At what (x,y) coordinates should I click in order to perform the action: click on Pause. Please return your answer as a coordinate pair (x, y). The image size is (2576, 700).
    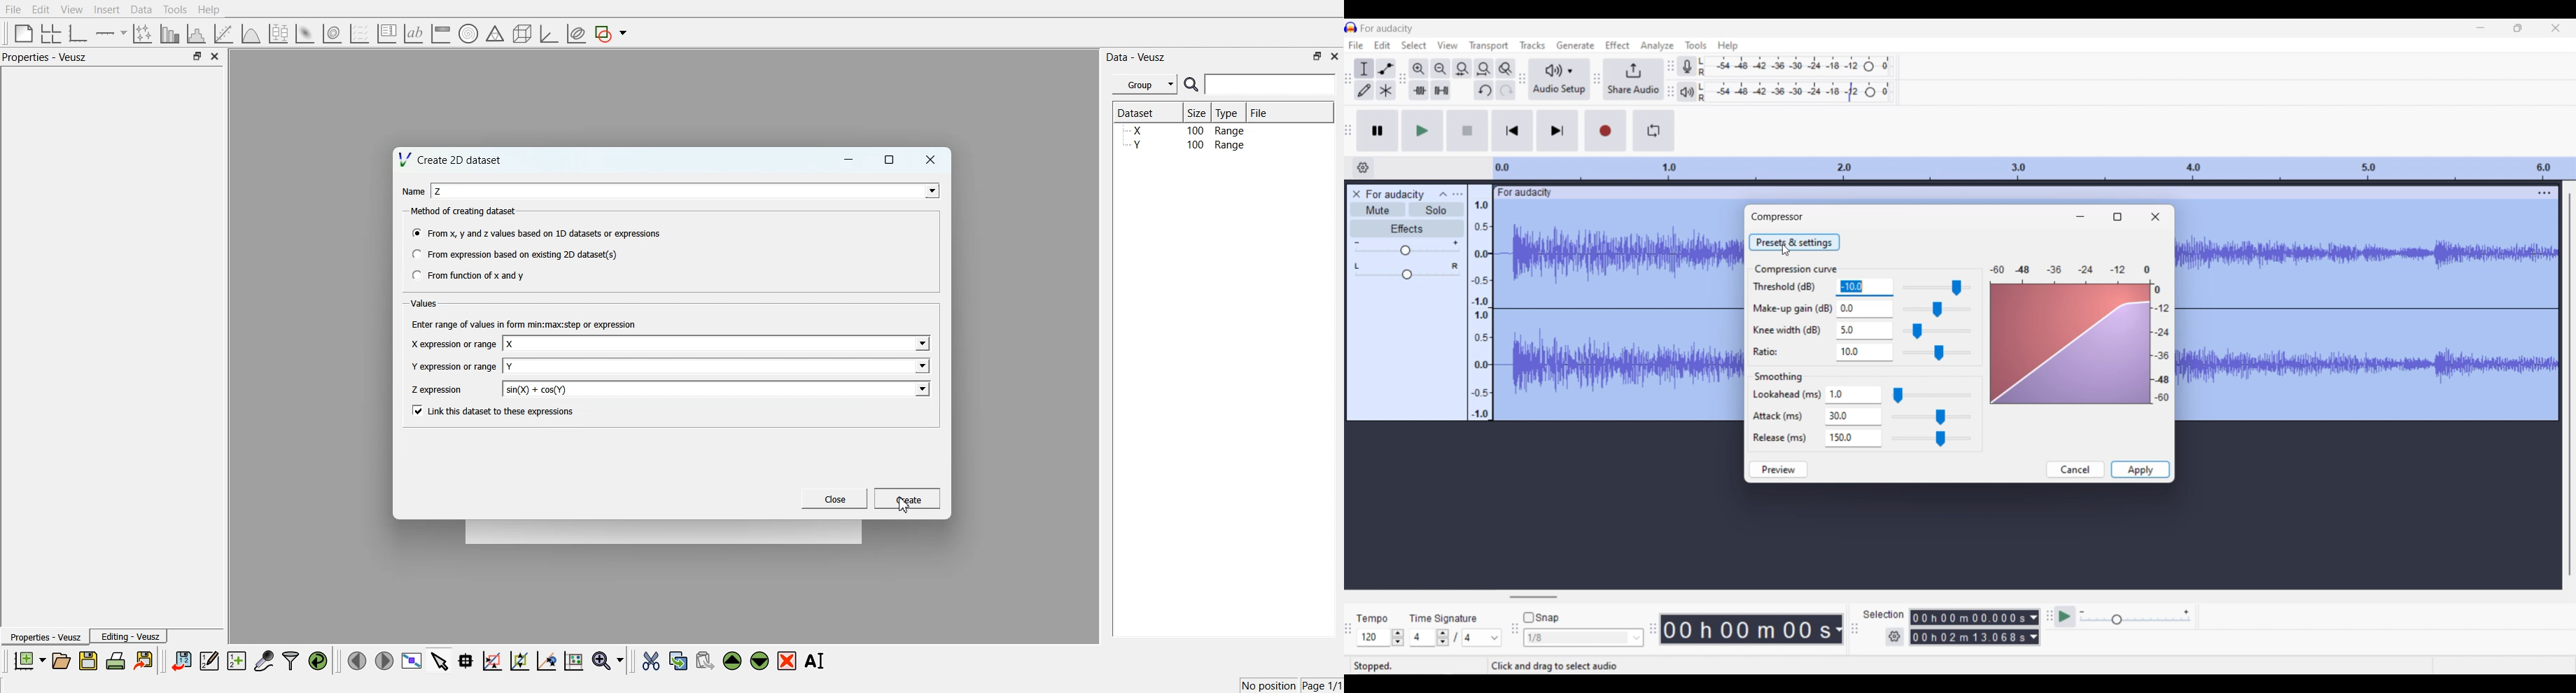
    Looking at the image, I should click on (1378, 131).